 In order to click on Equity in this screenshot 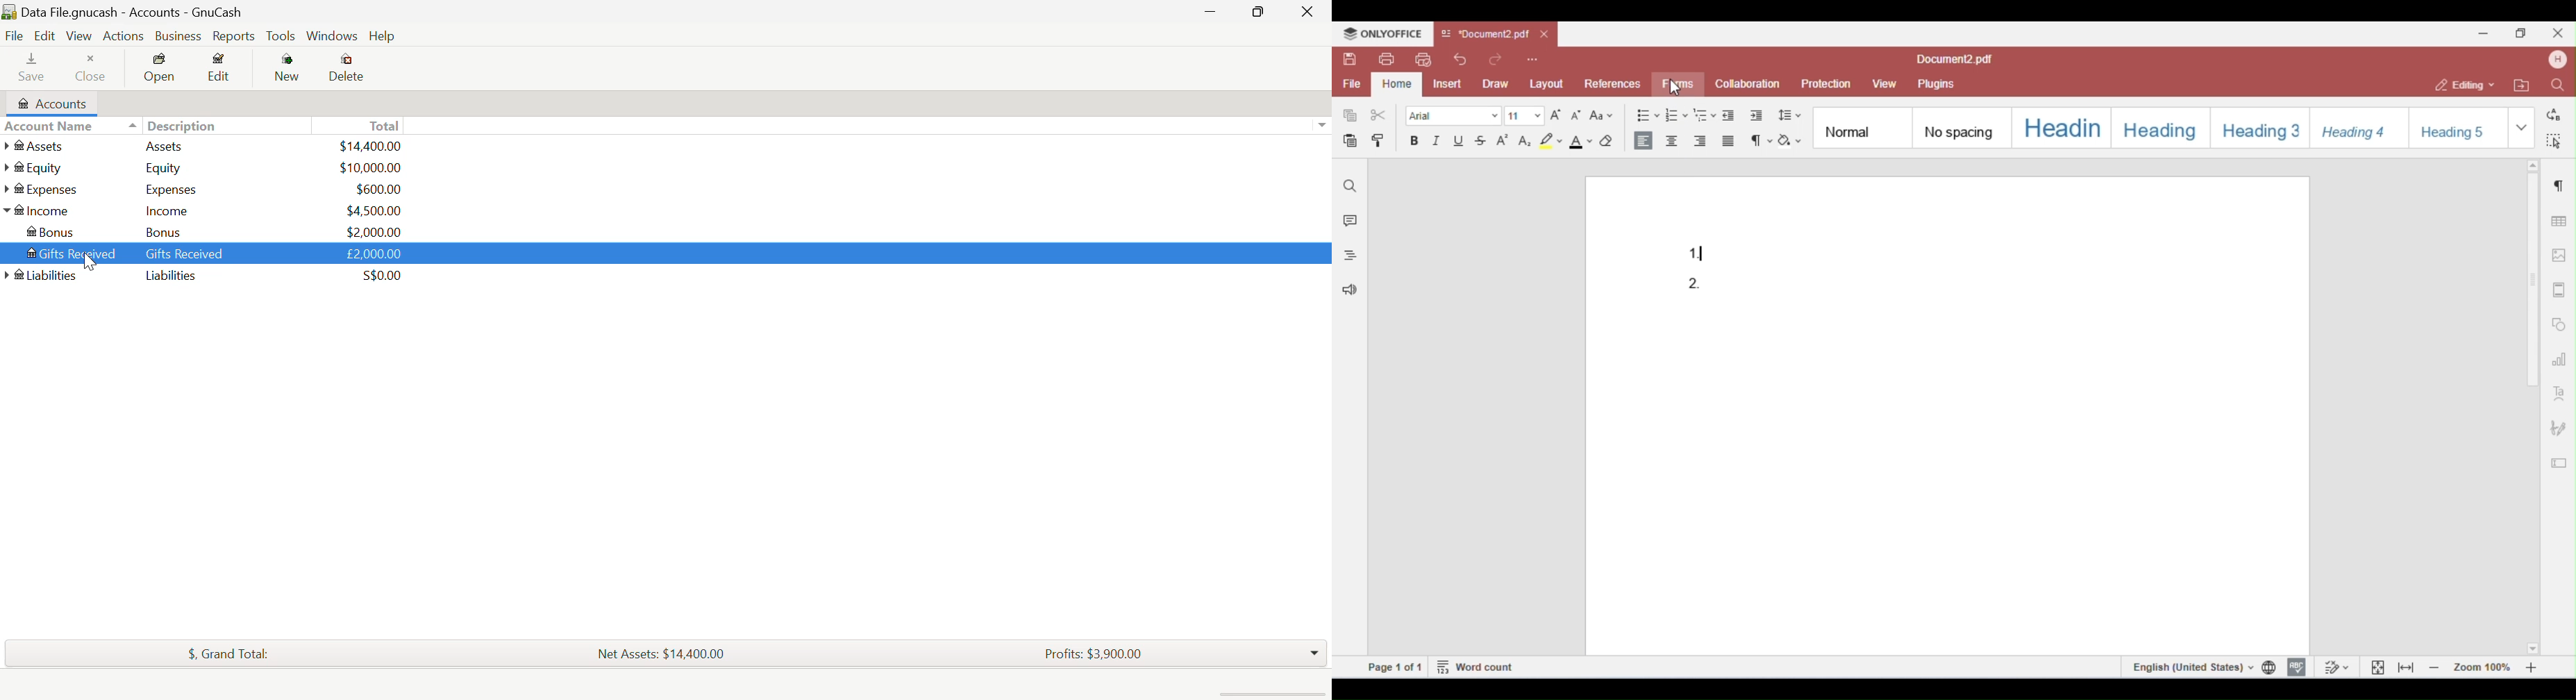, I will do `click(37, 168)`.